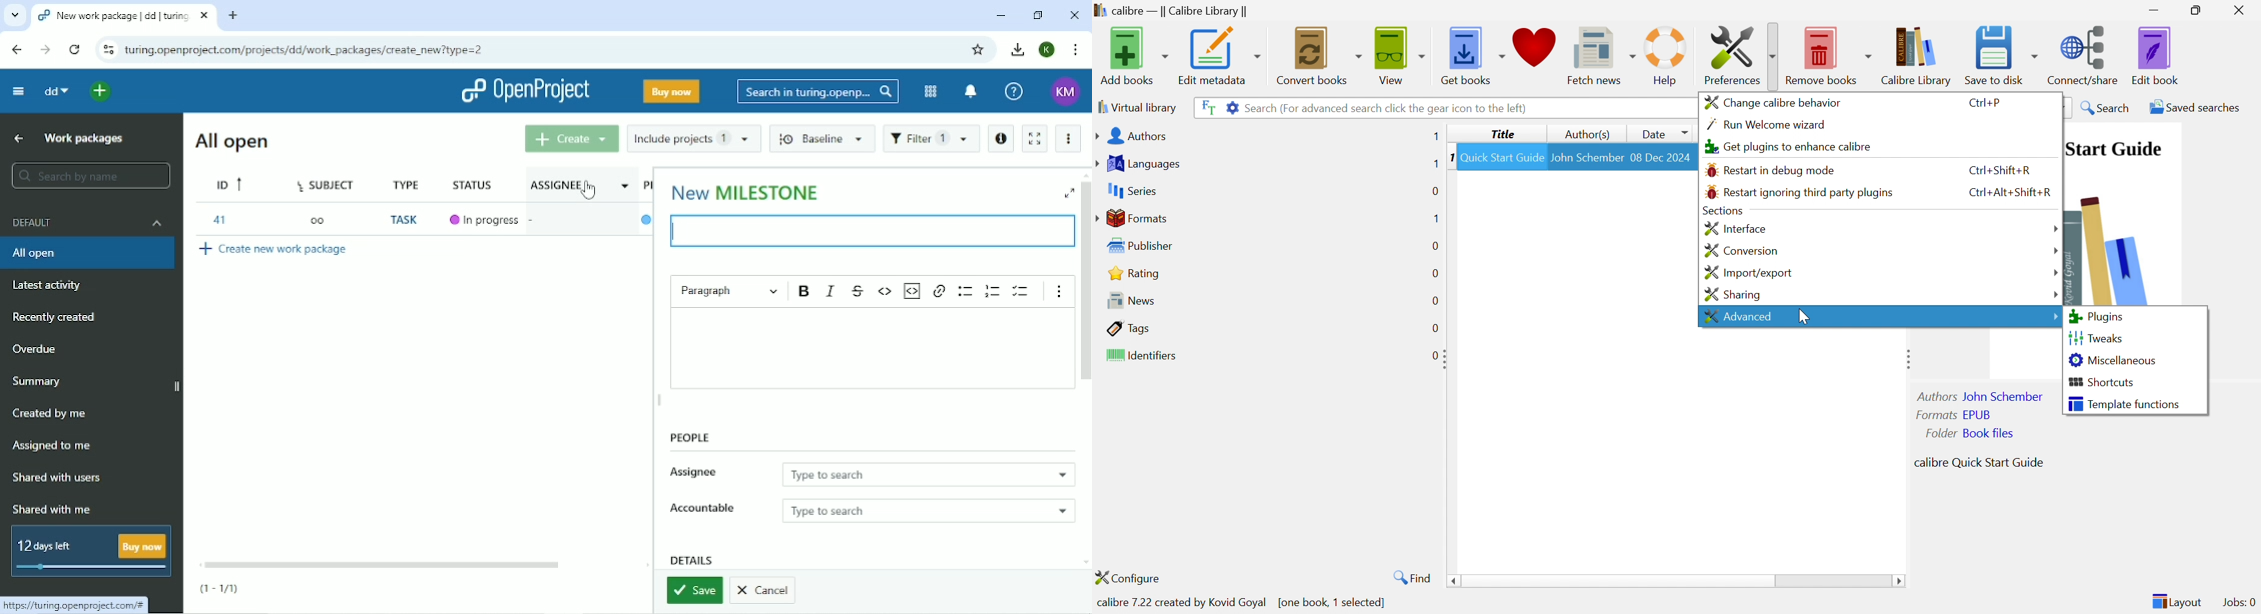 This screenshot has width=2268, height=616. What do you see at coordinates (2154, 9) in the screenshot?
I see `Minimize` at bounding box center [2154, 9].